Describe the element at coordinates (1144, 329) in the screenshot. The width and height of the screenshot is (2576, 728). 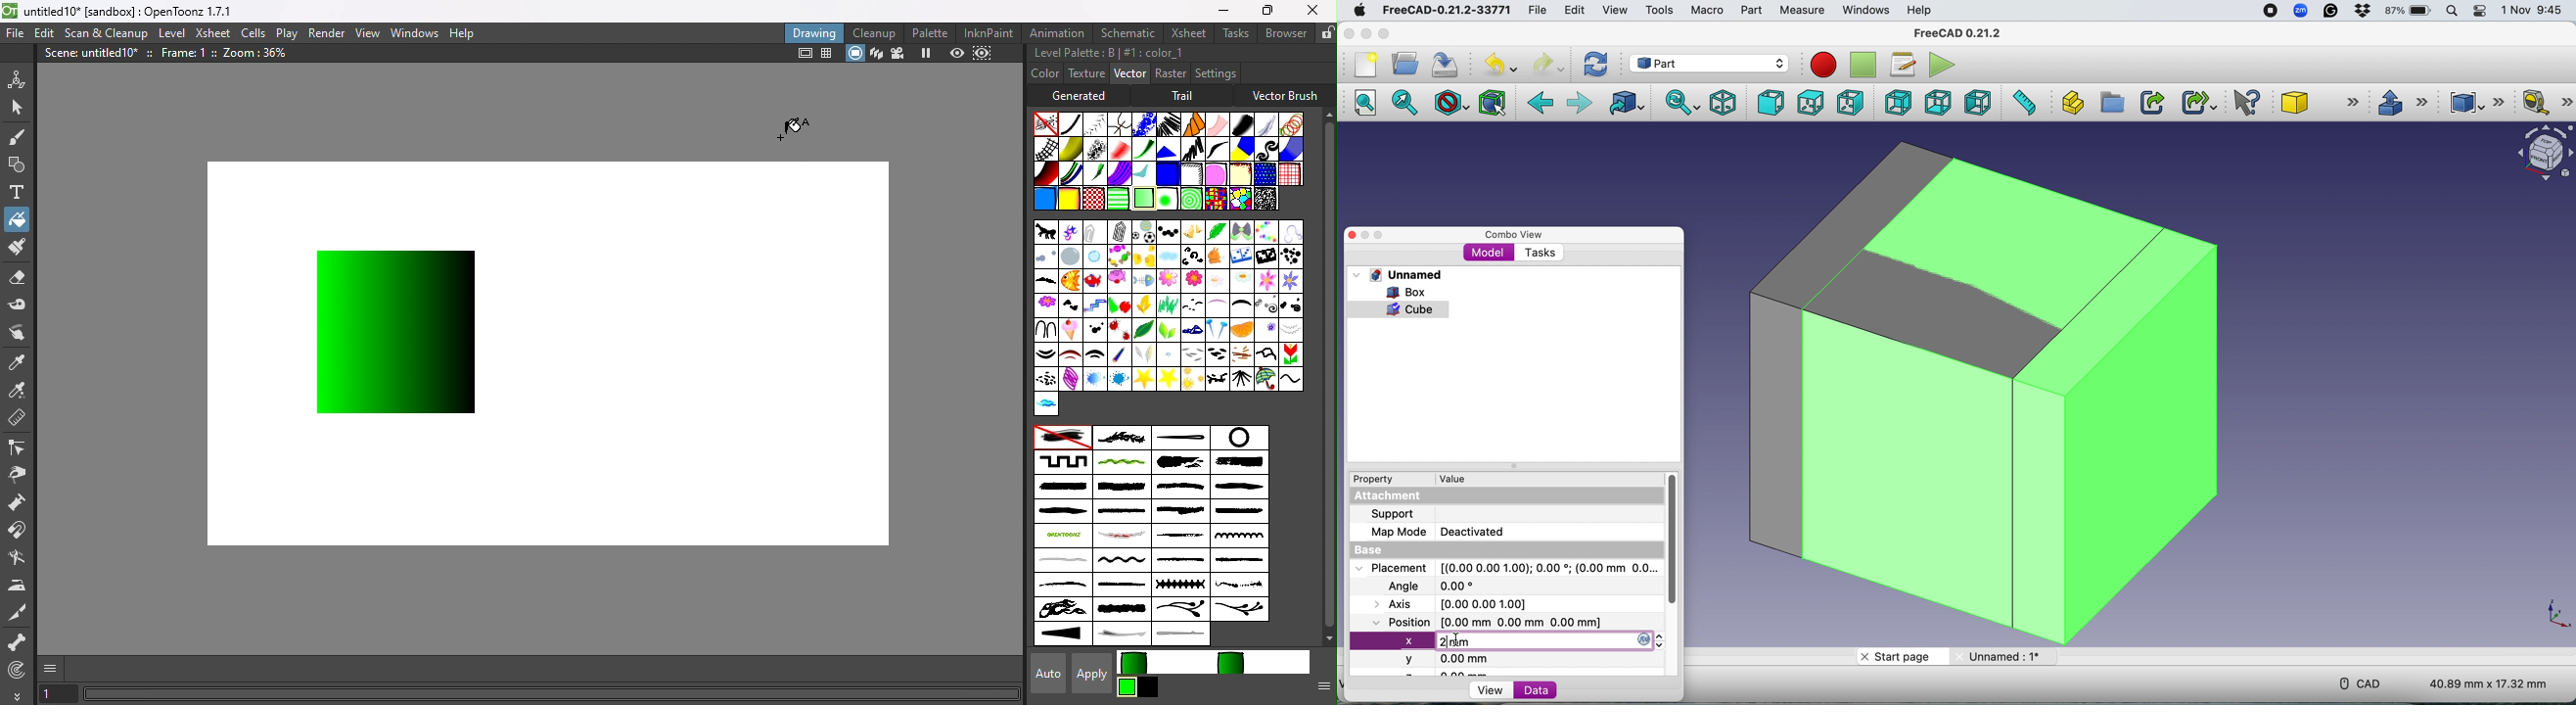
I see `leaf` at that location.